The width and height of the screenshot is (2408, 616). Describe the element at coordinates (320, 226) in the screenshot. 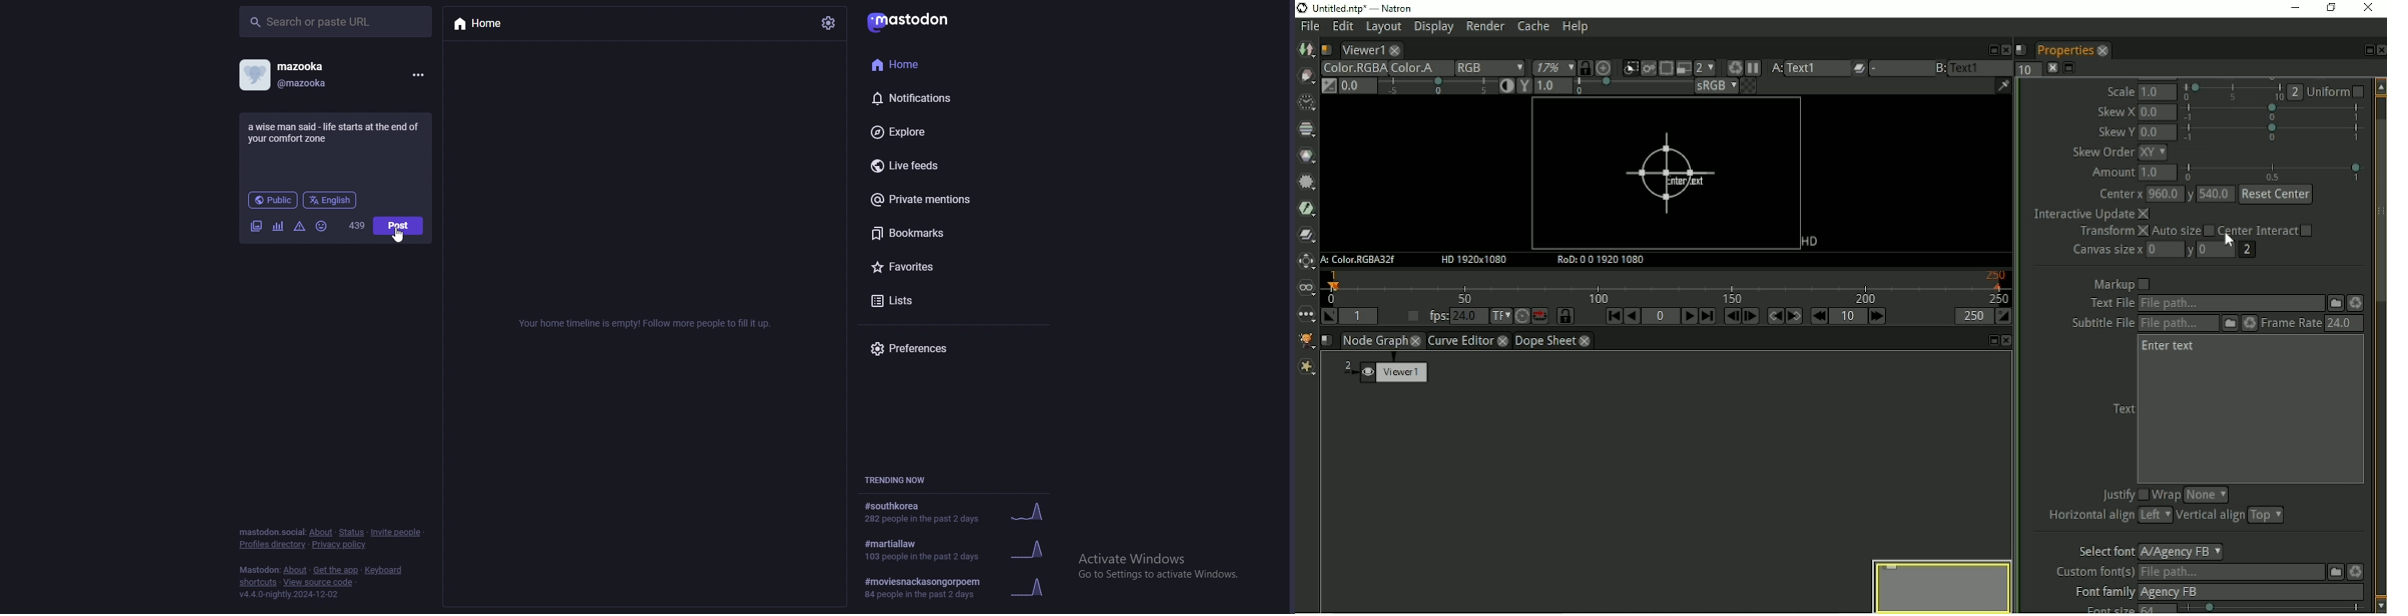

I see `emoji` at that location.